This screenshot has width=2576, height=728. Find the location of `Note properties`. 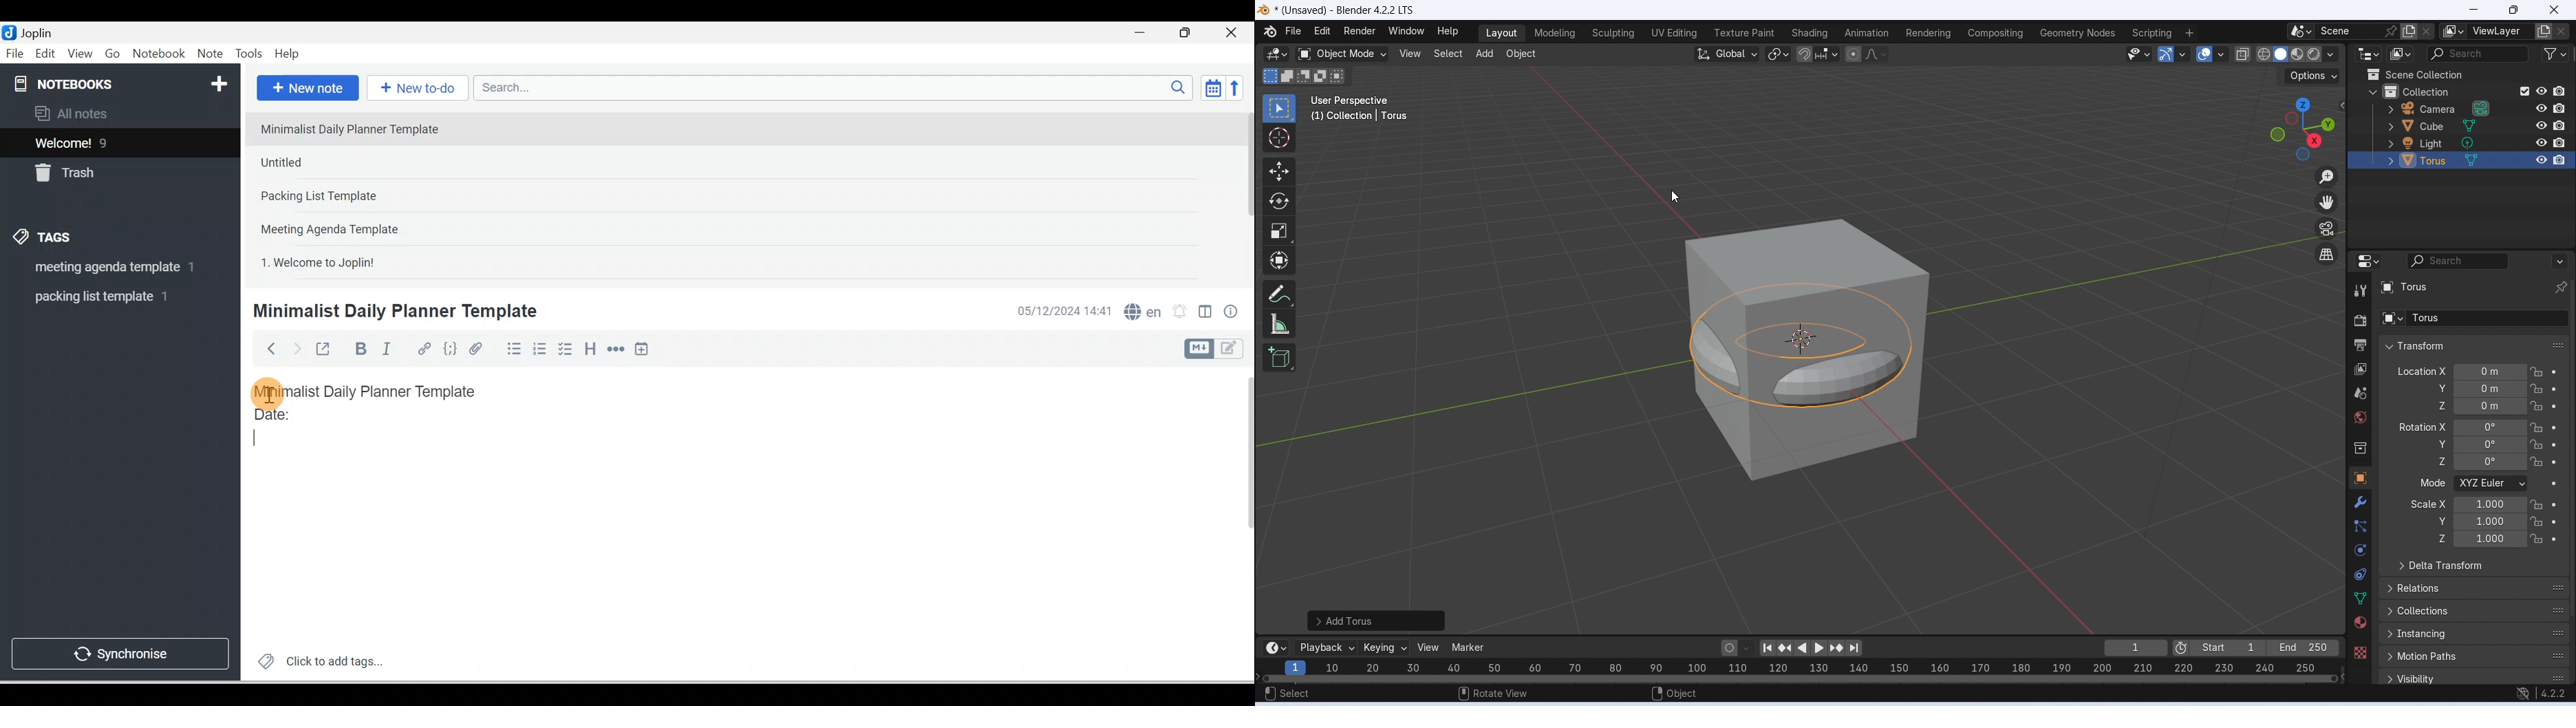

Note properties is located at coordinates (1232, 313).